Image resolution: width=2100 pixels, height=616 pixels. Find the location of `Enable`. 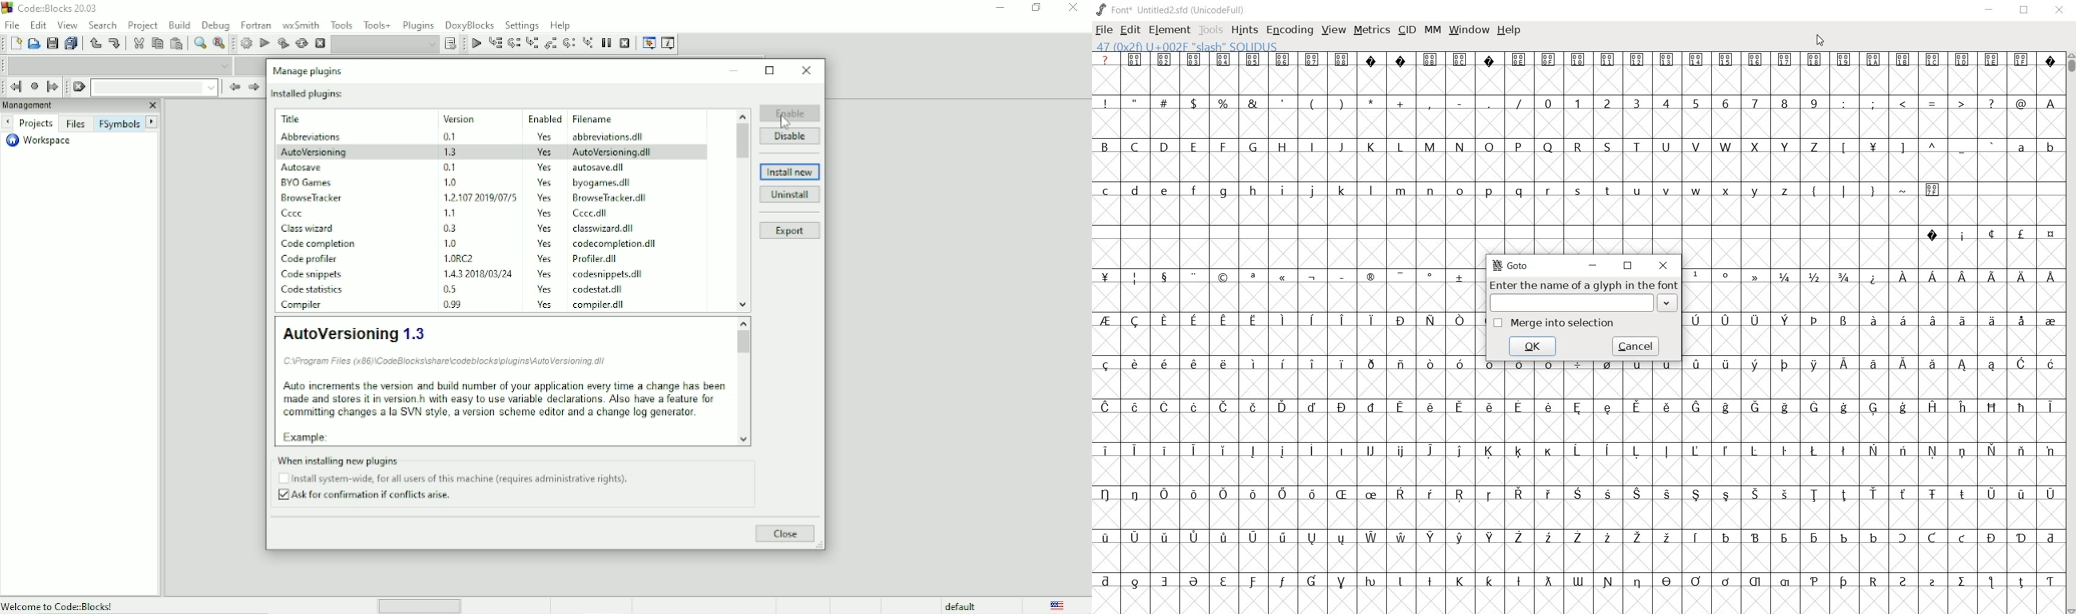

Enable is located at coordinates (790, 113).